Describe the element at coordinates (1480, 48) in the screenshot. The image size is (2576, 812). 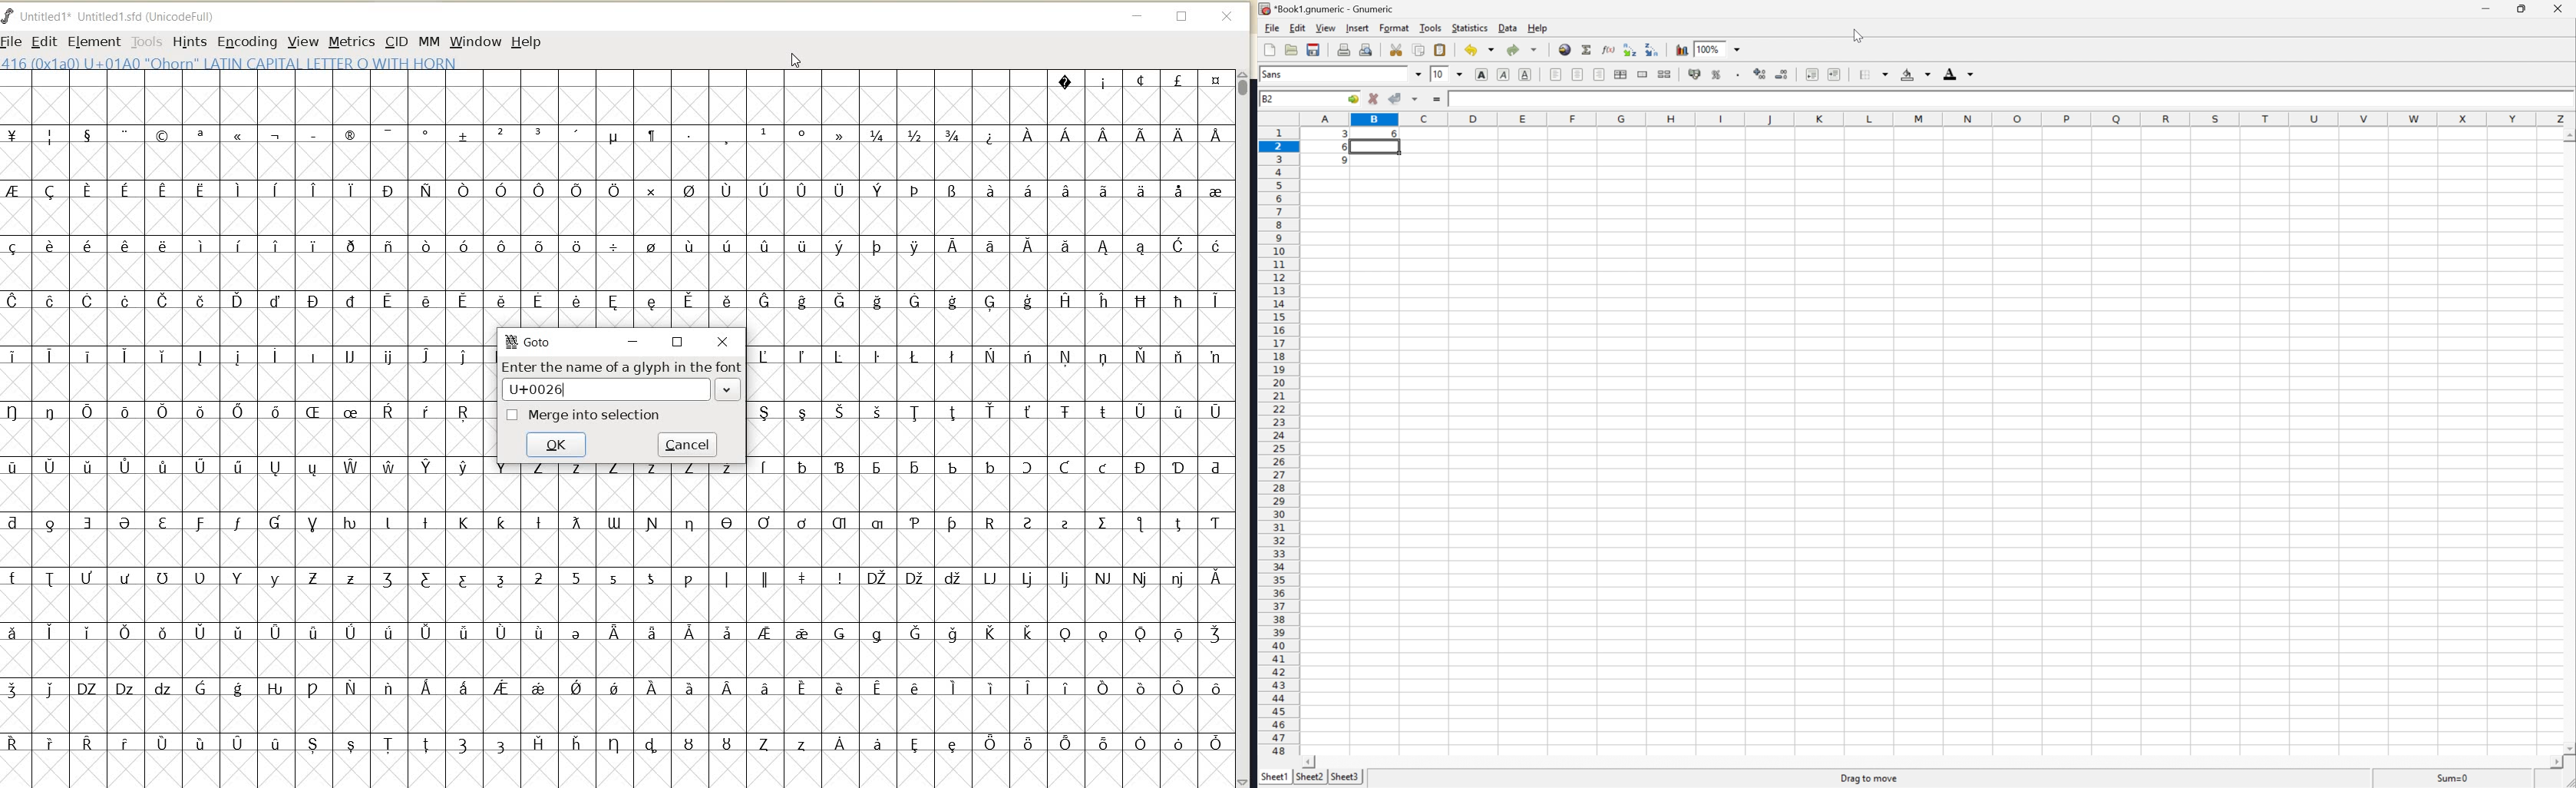
I see `Undo` at that location.